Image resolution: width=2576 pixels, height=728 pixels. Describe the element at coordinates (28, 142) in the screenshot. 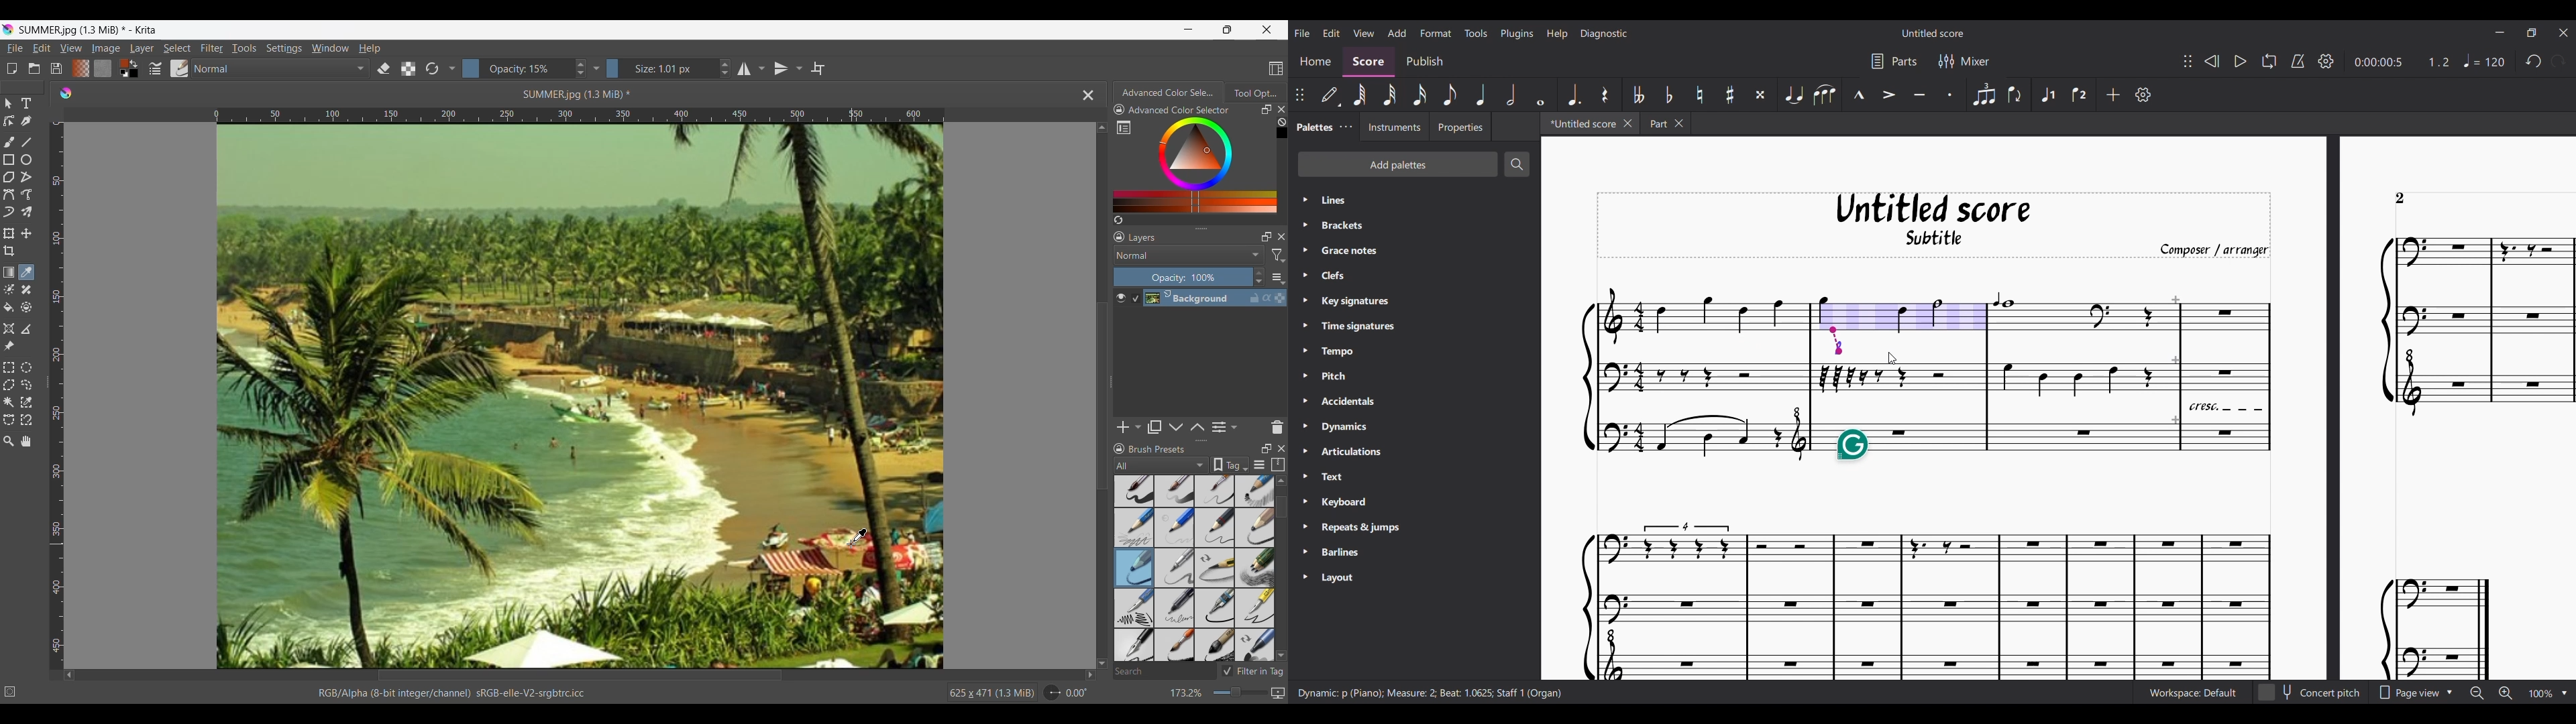

I see `Line tool` at that location.